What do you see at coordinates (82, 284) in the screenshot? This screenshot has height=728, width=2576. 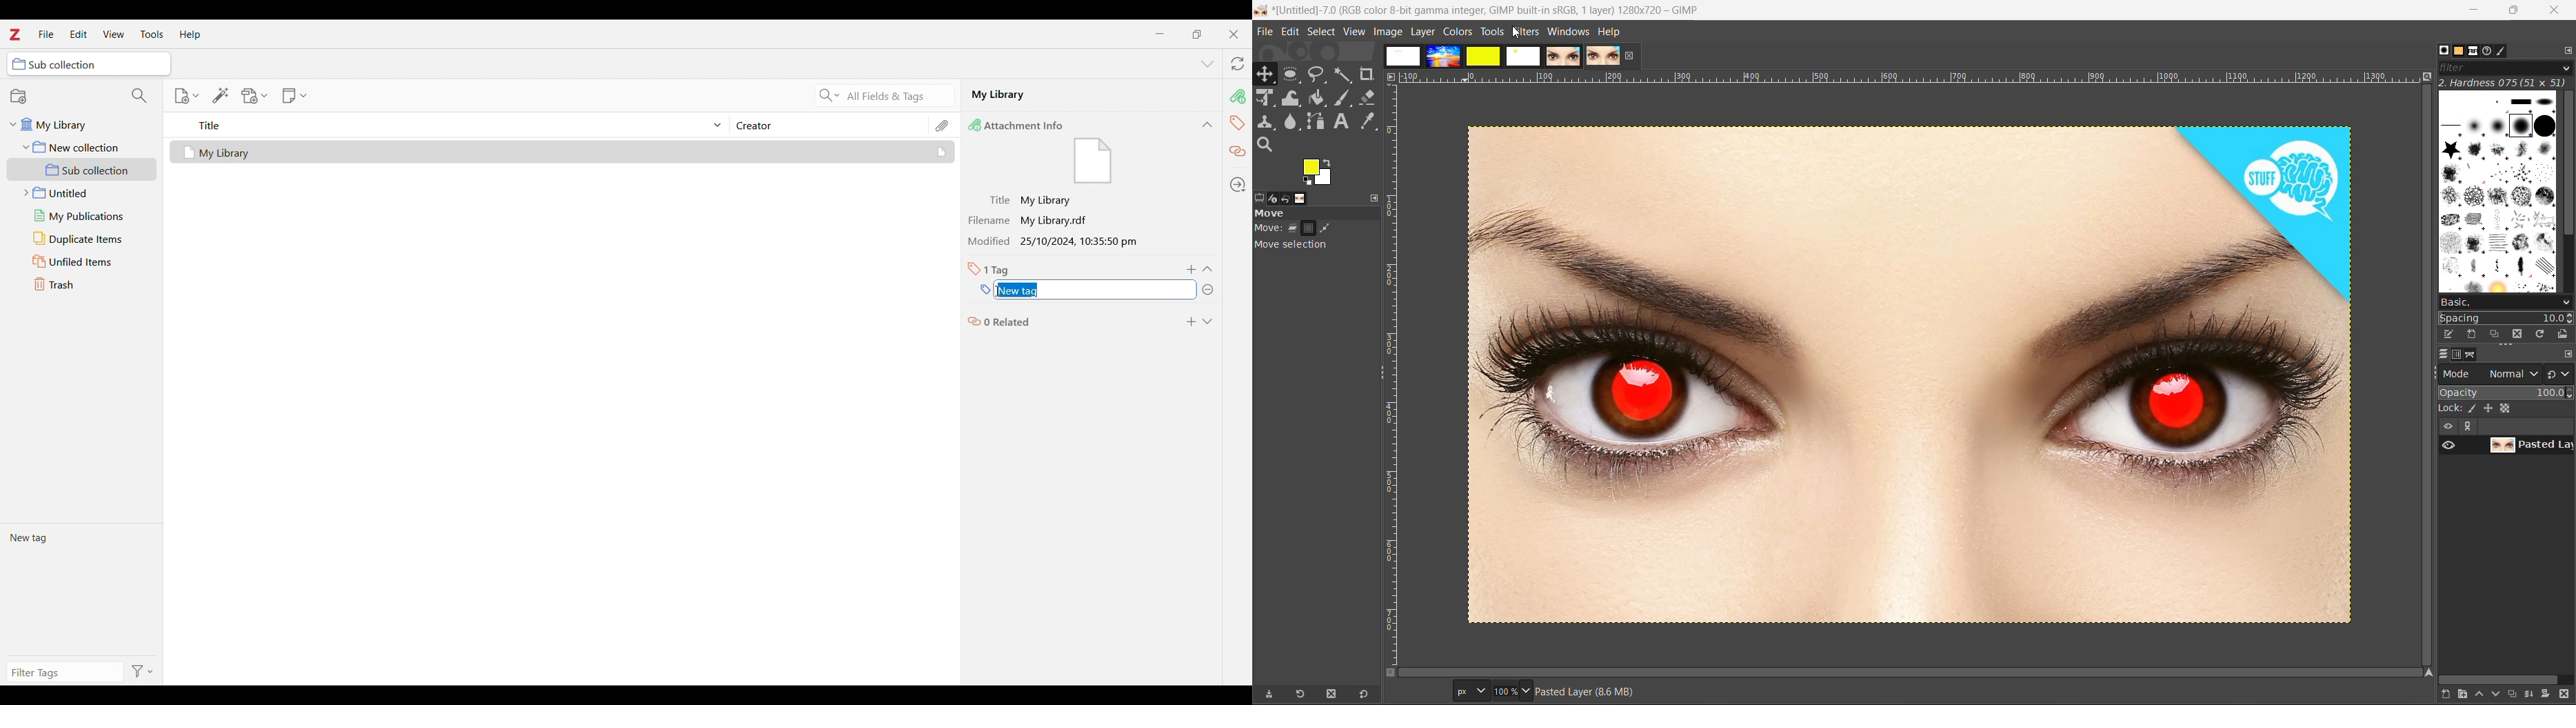 I see `Trash folder` at bounding box center [82, 284].